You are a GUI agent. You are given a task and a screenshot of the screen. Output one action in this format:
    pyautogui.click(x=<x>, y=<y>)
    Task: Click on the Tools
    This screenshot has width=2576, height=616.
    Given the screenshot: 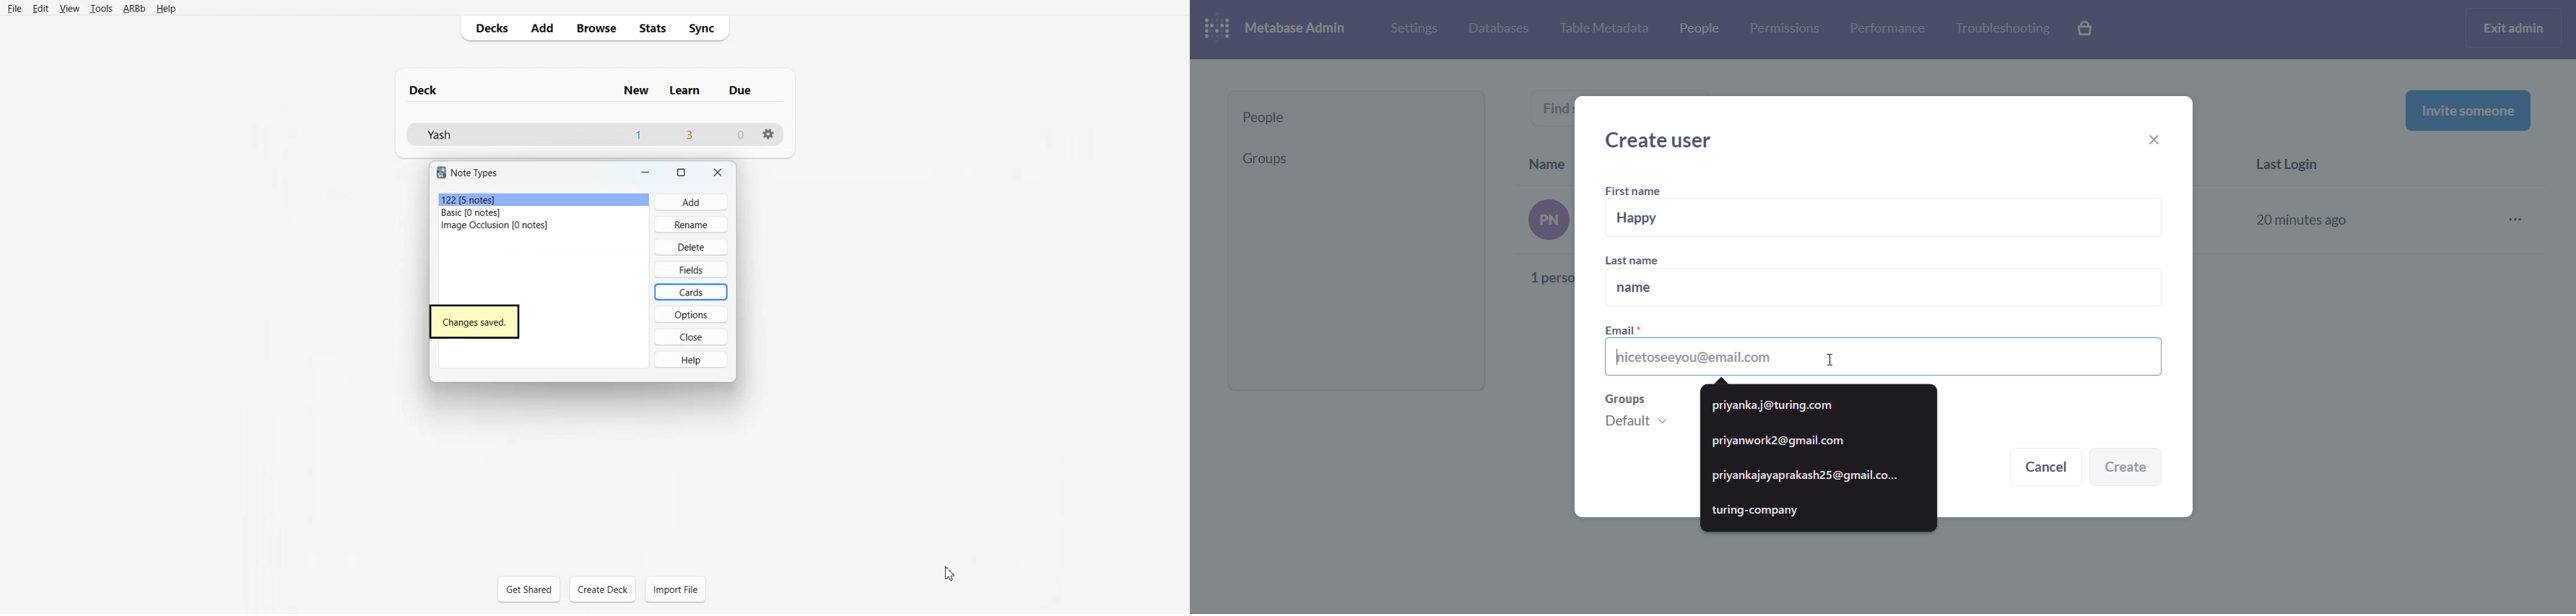 What is the action you would take?
    pyautogui.click(x=101, y=9)
    